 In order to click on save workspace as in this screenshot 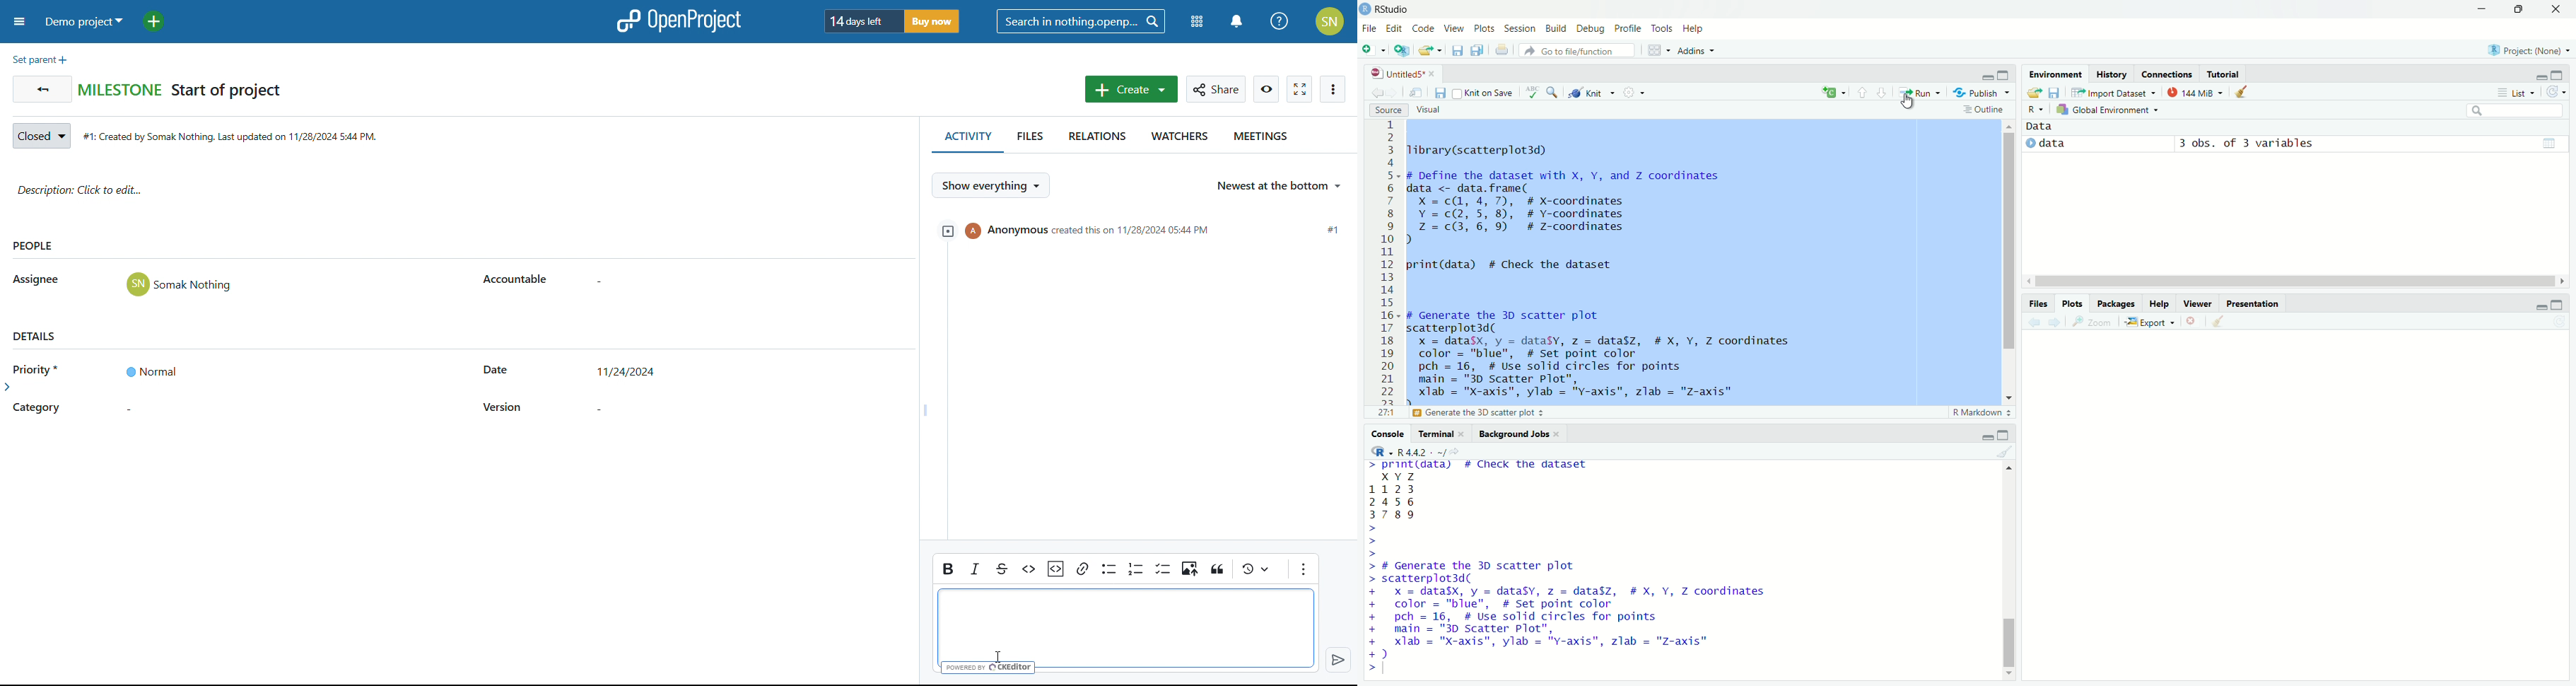, I will do `click(2056, 93)`.